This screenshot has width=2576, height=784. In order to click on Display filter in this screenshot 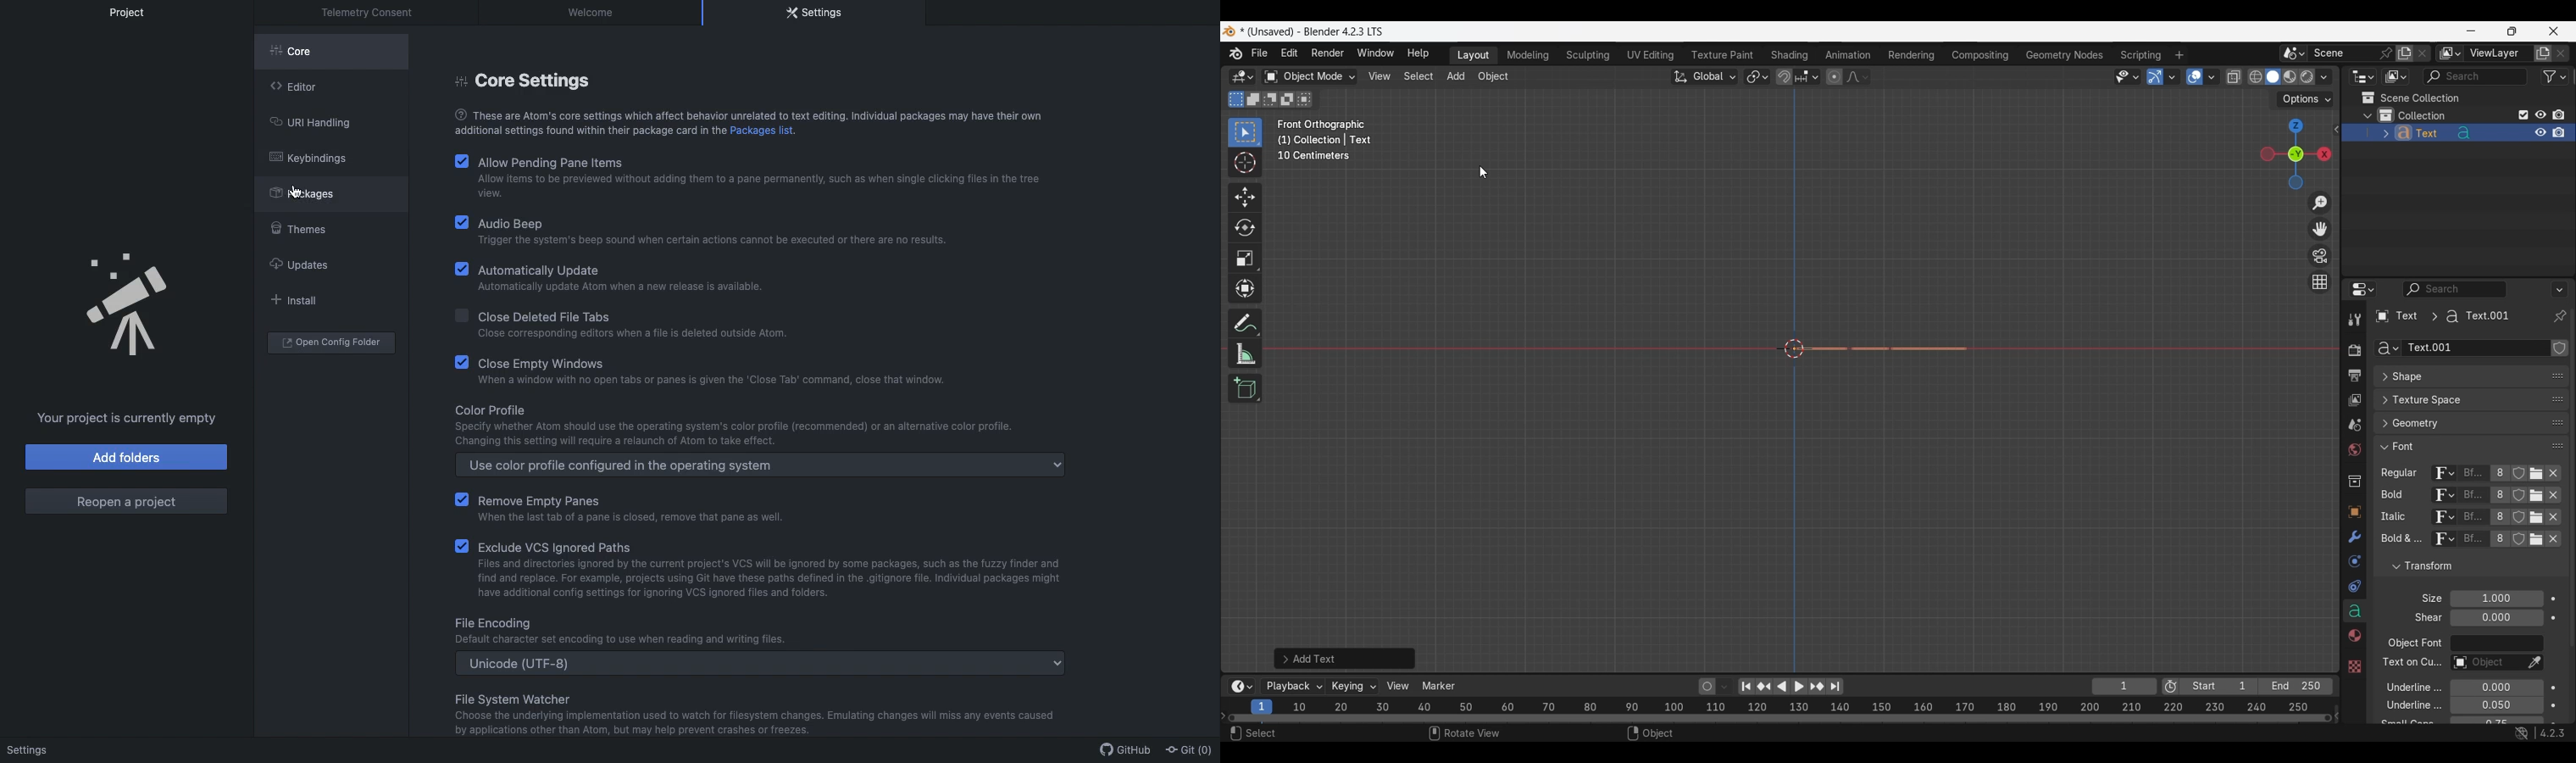, I will do `click(2455, 289)`.